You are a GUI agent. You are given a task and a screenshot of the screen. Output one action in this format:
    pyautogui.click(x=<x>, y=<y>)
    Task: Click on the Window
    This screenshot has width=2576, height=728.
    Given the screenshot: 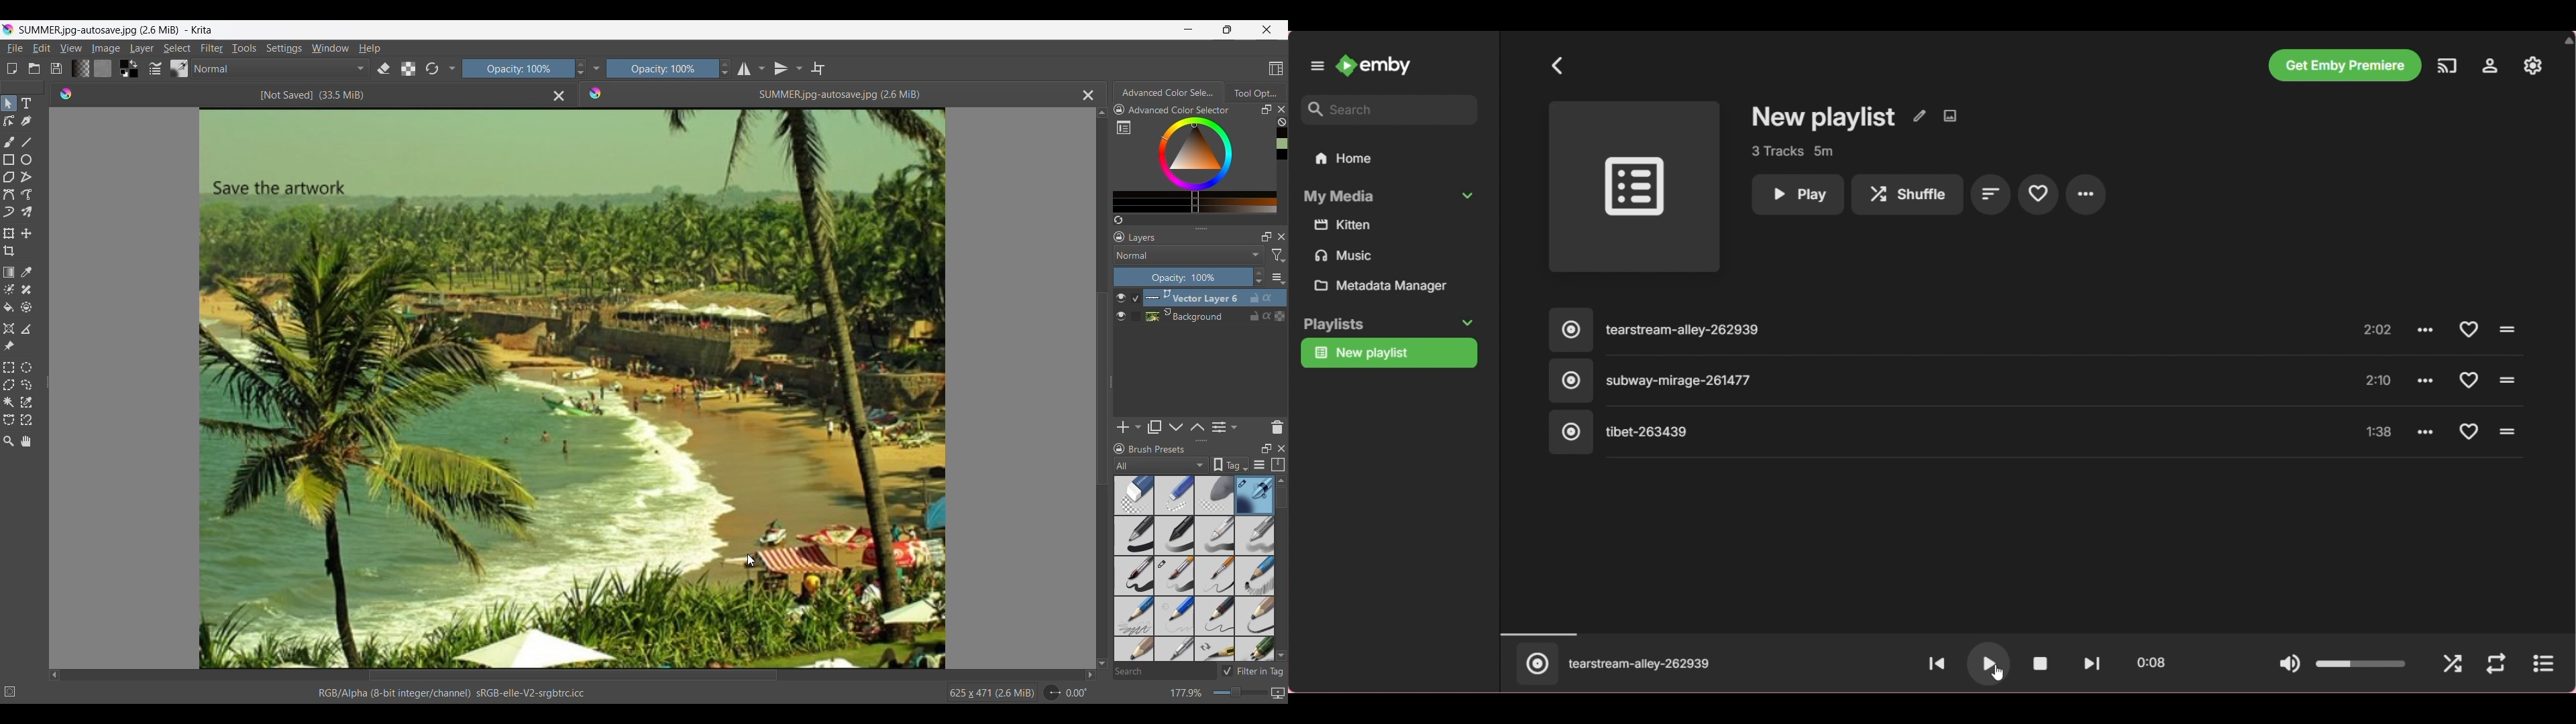 What is the action you would take?
    pyautogui.click(x=330, y=48)
    